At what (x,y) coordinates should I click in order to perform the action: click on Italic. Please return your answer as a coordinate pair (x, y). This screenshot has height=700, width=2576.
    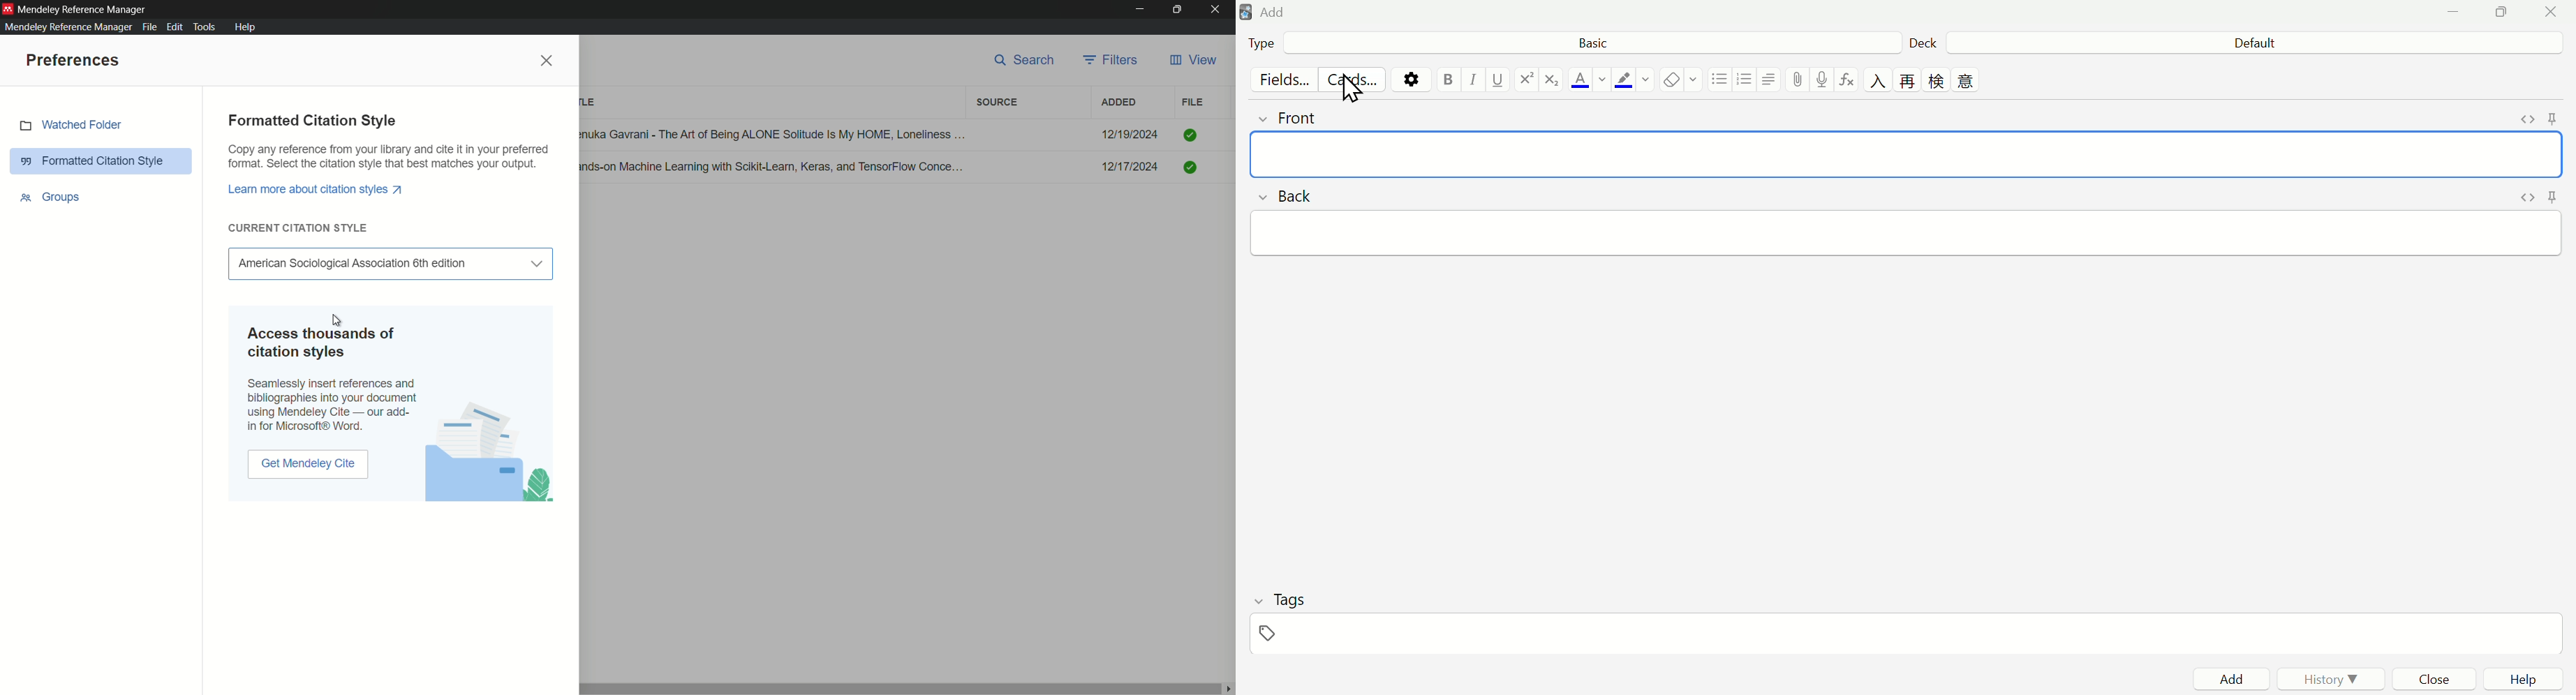
    Looking at the image, I should click on (1473, 81).